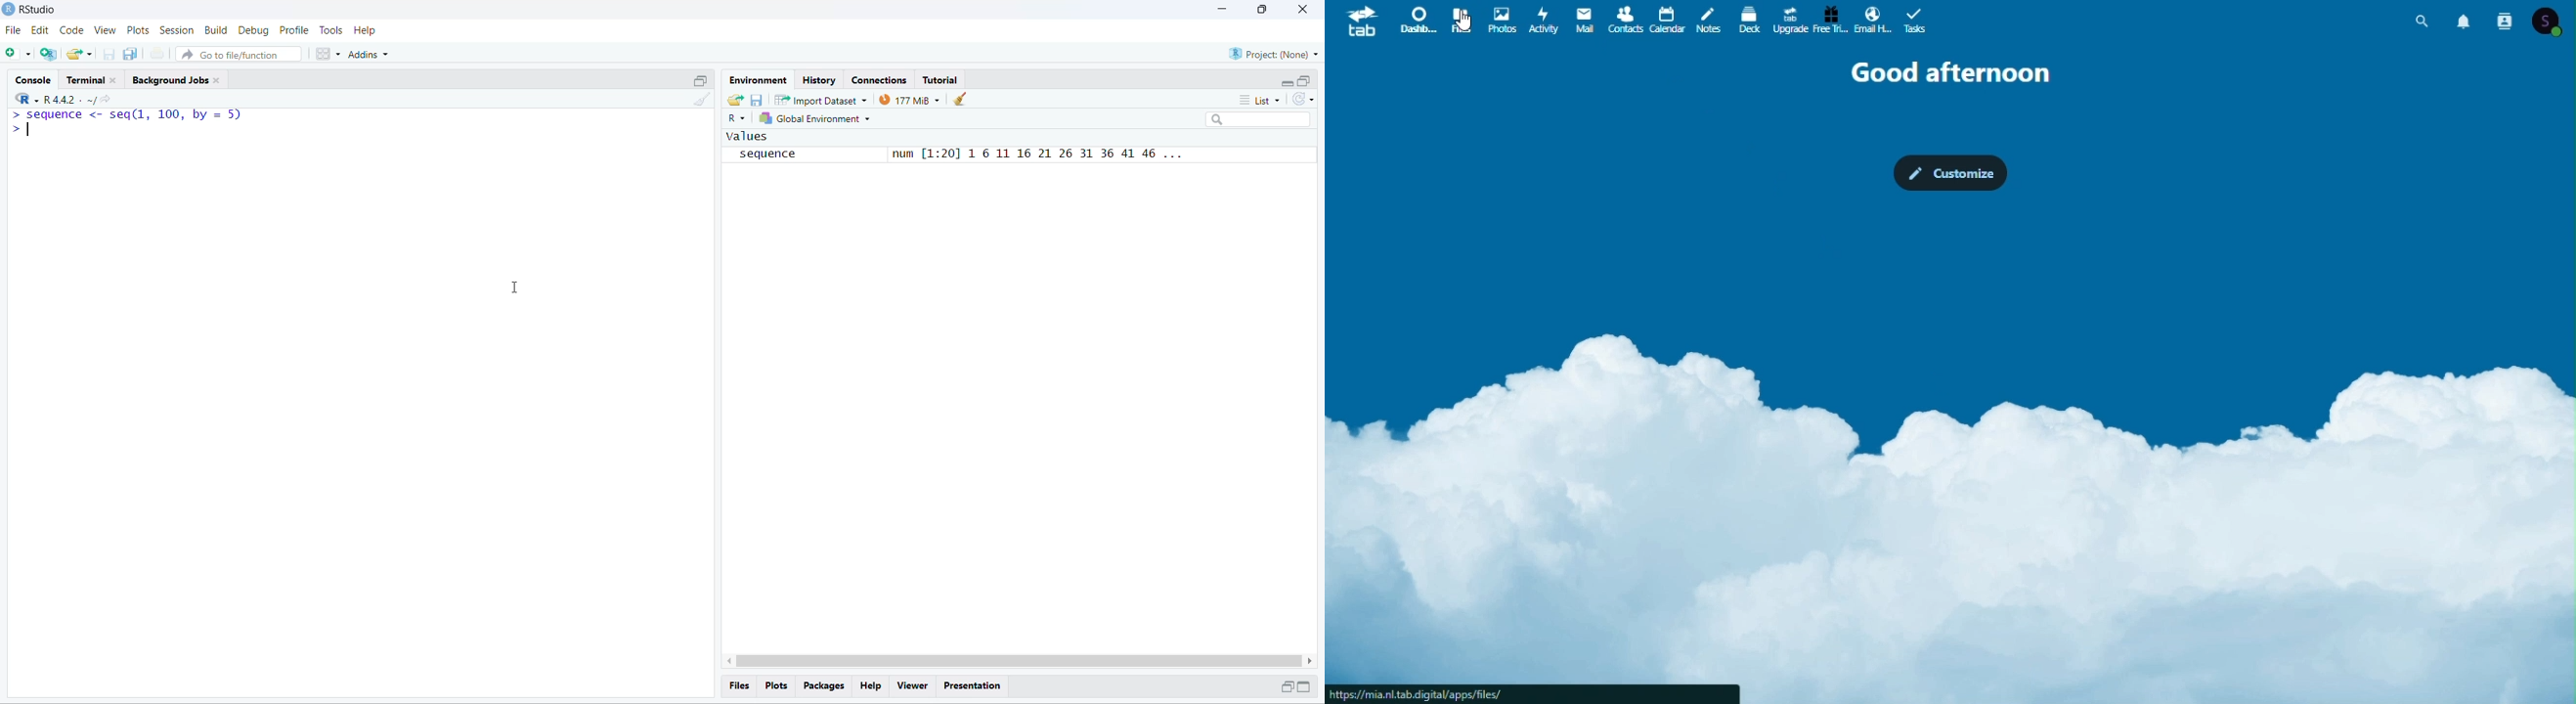 This screenshot has height=728, width=2576. What do you see at coordinates (217, 81) in the screenshot?
I see `close` at bounding box center [217, 81].